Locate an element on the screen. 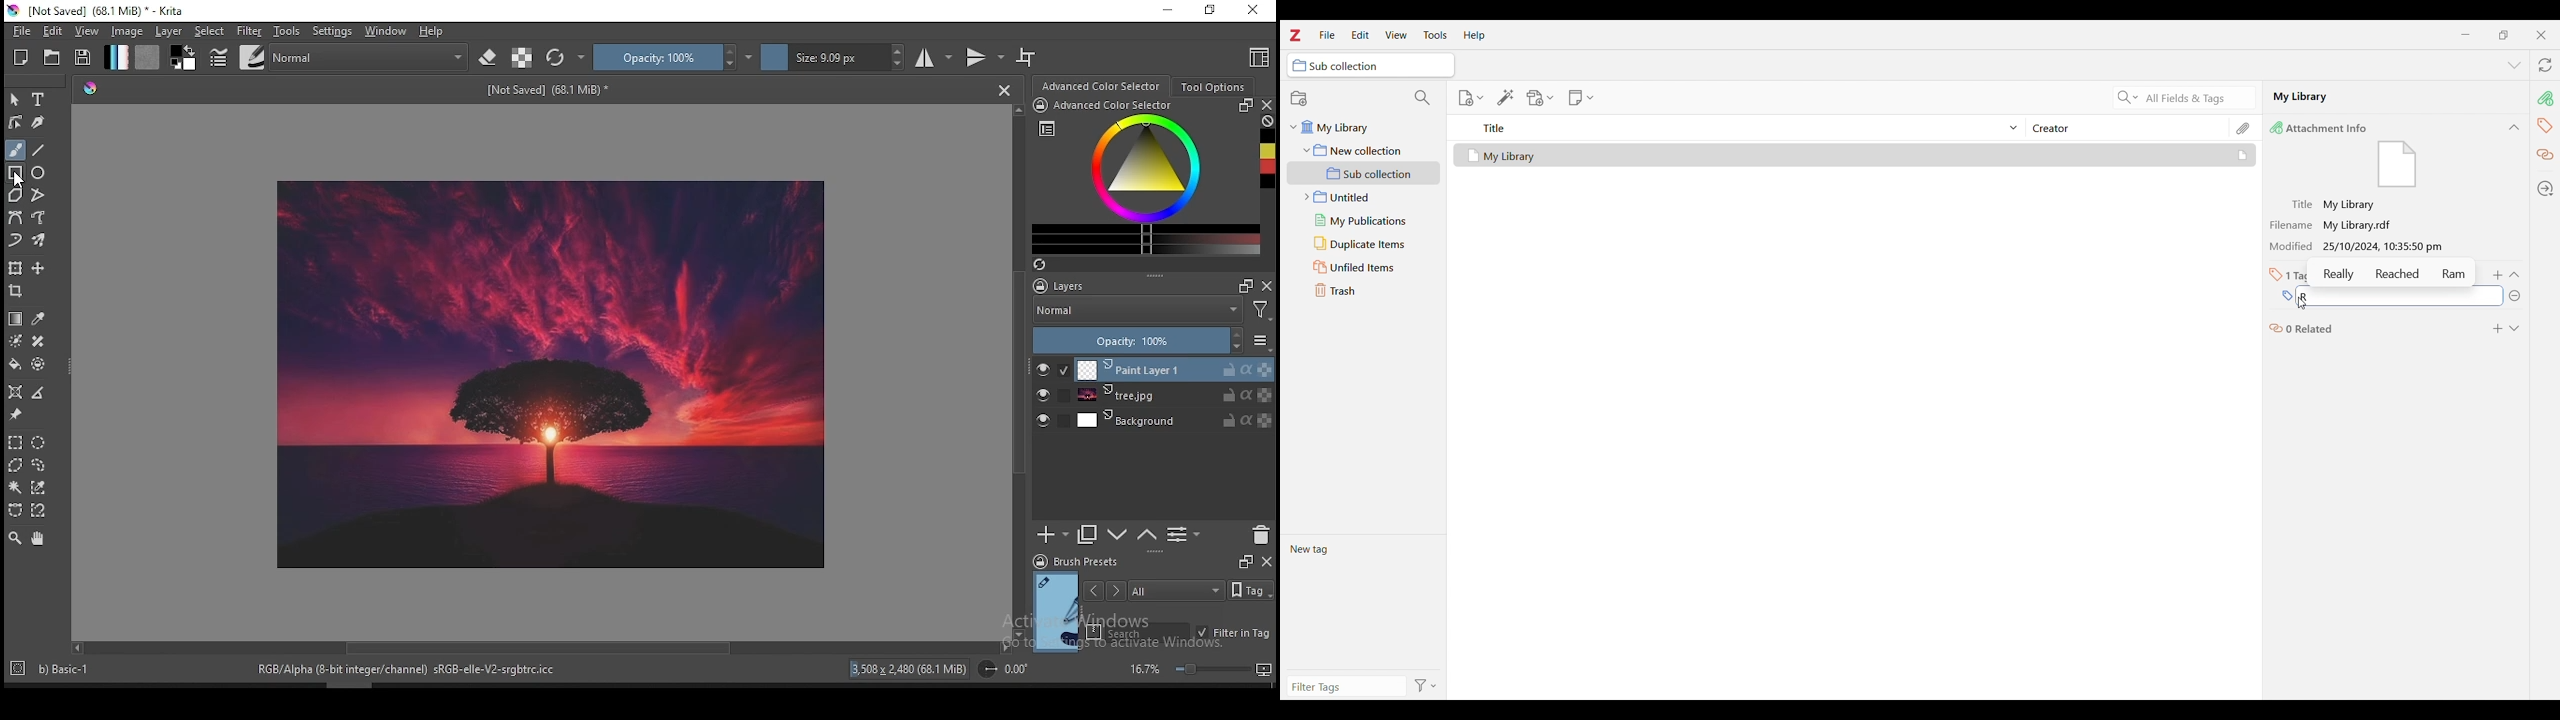 The height and width of the screenshot is (728, 2576). bezier curve tool is located at coordinates (16, 218).